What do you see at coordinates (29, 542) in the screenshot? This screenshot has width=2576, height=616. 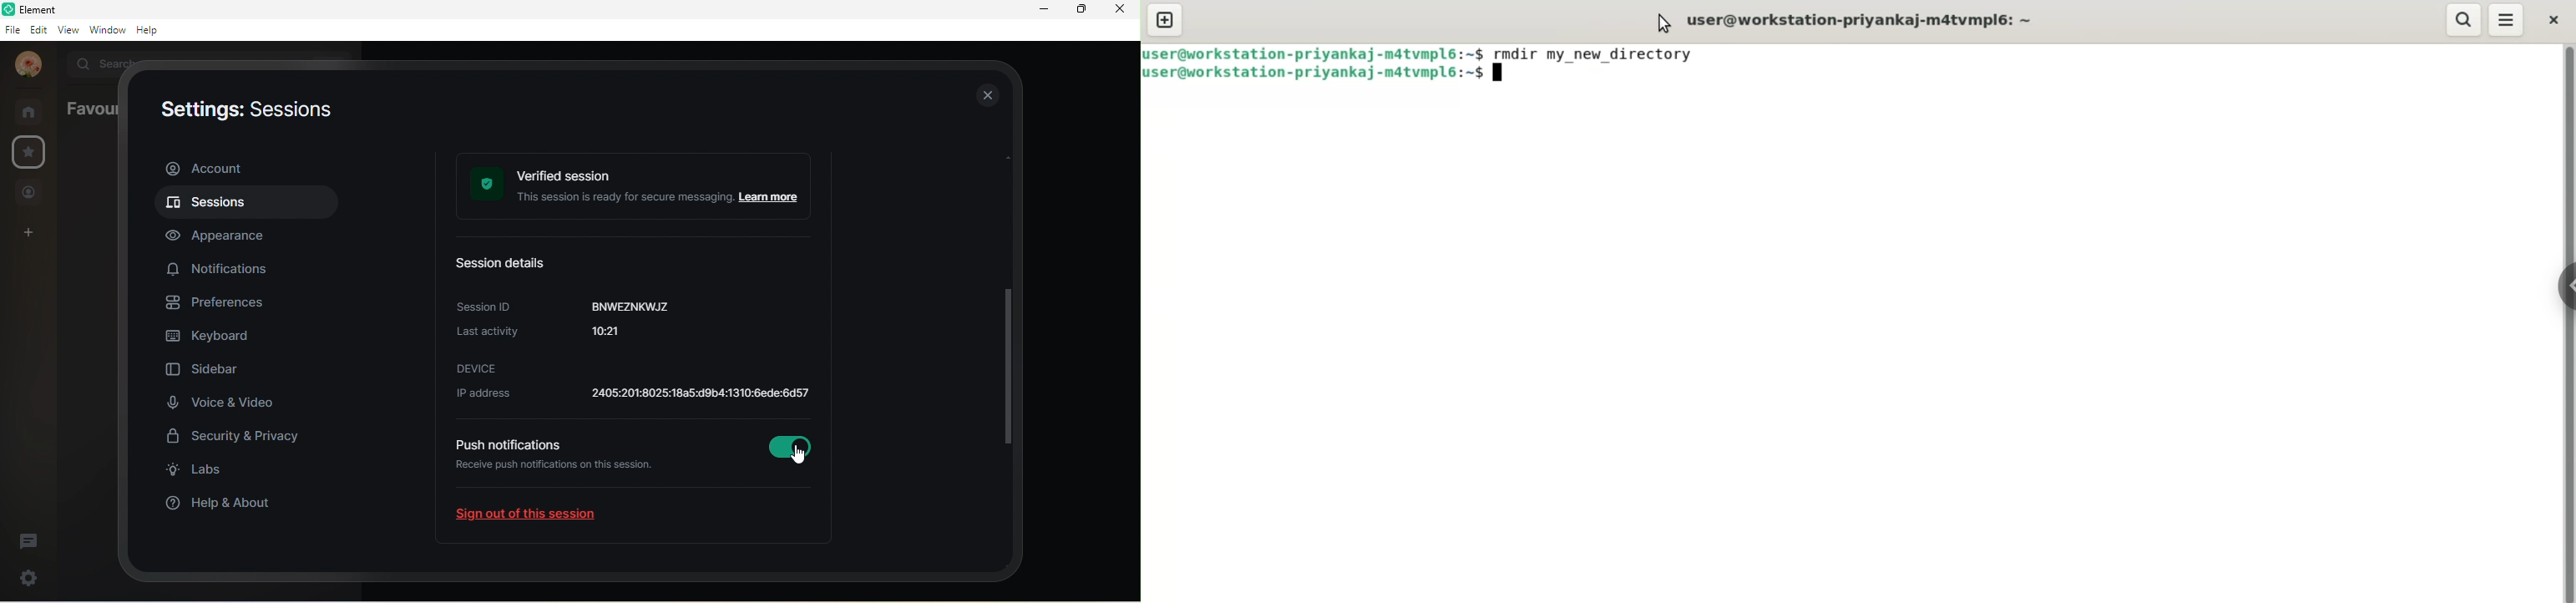 I see `threads` at bounding box center [29, 542].